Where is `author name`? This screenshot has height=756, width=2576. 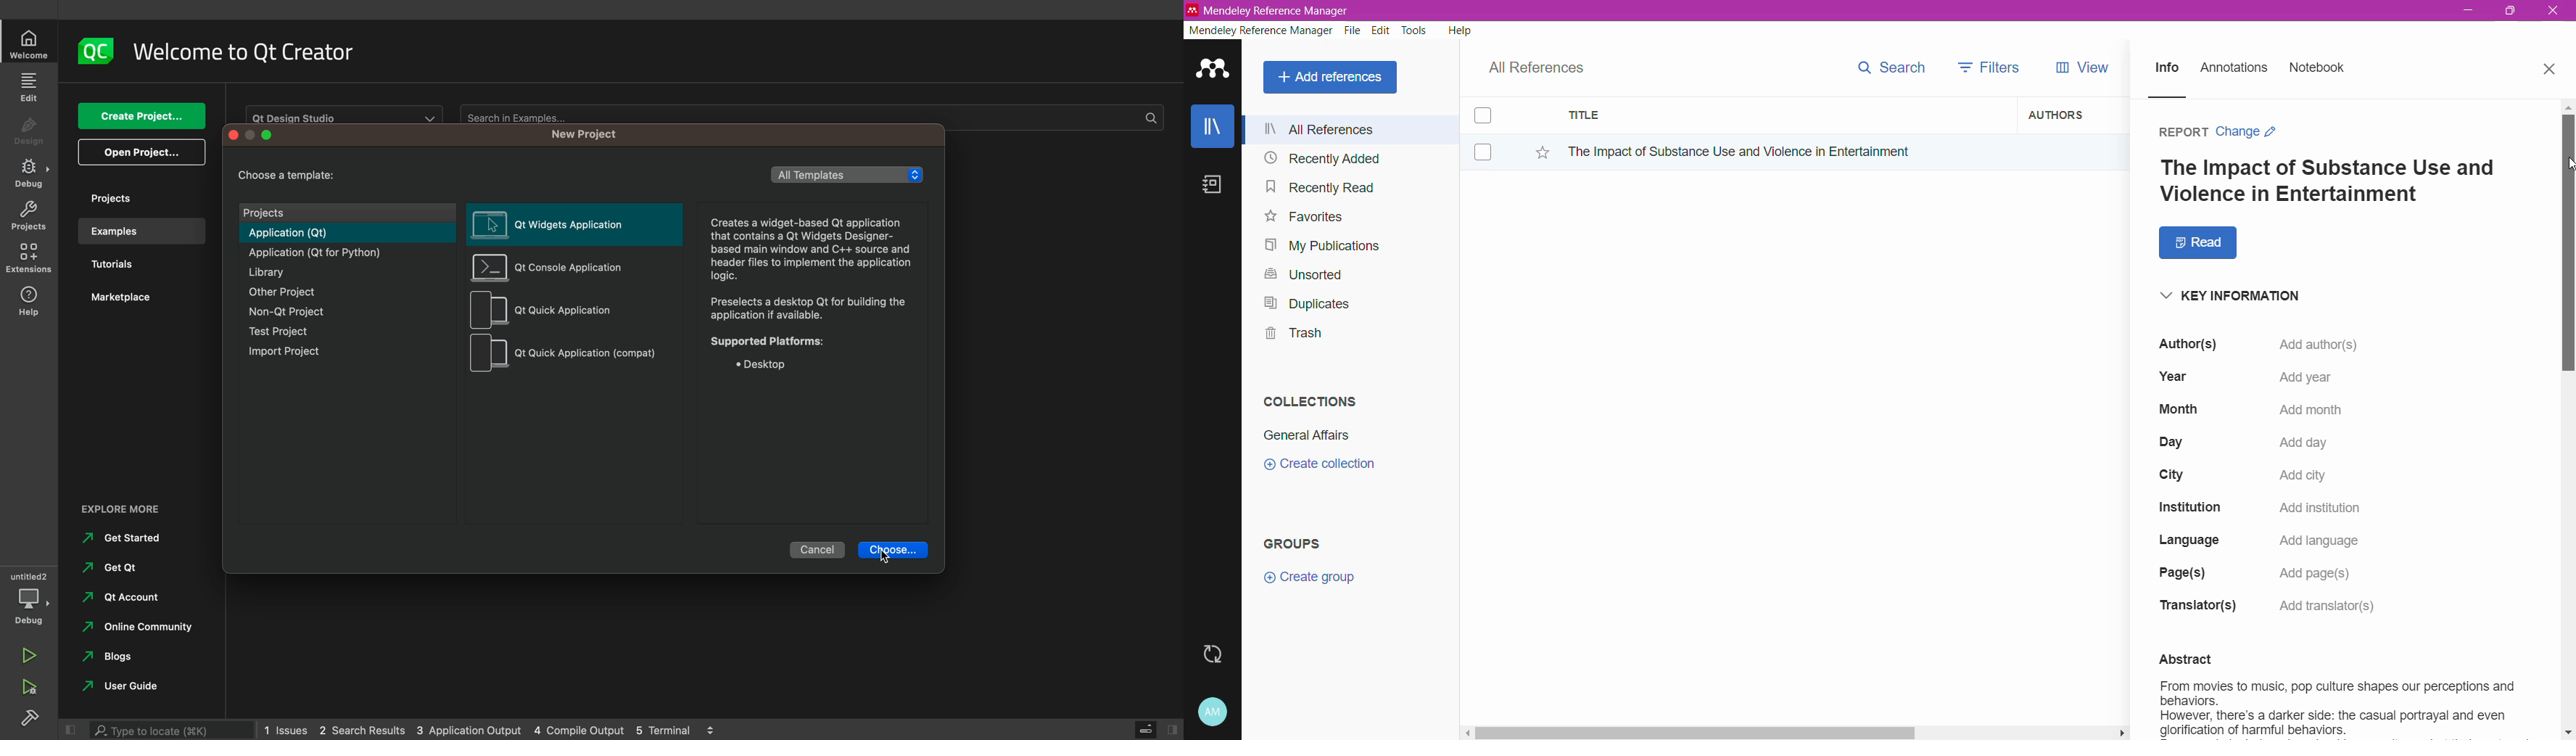
author name is located at coordinates (2273, 342).